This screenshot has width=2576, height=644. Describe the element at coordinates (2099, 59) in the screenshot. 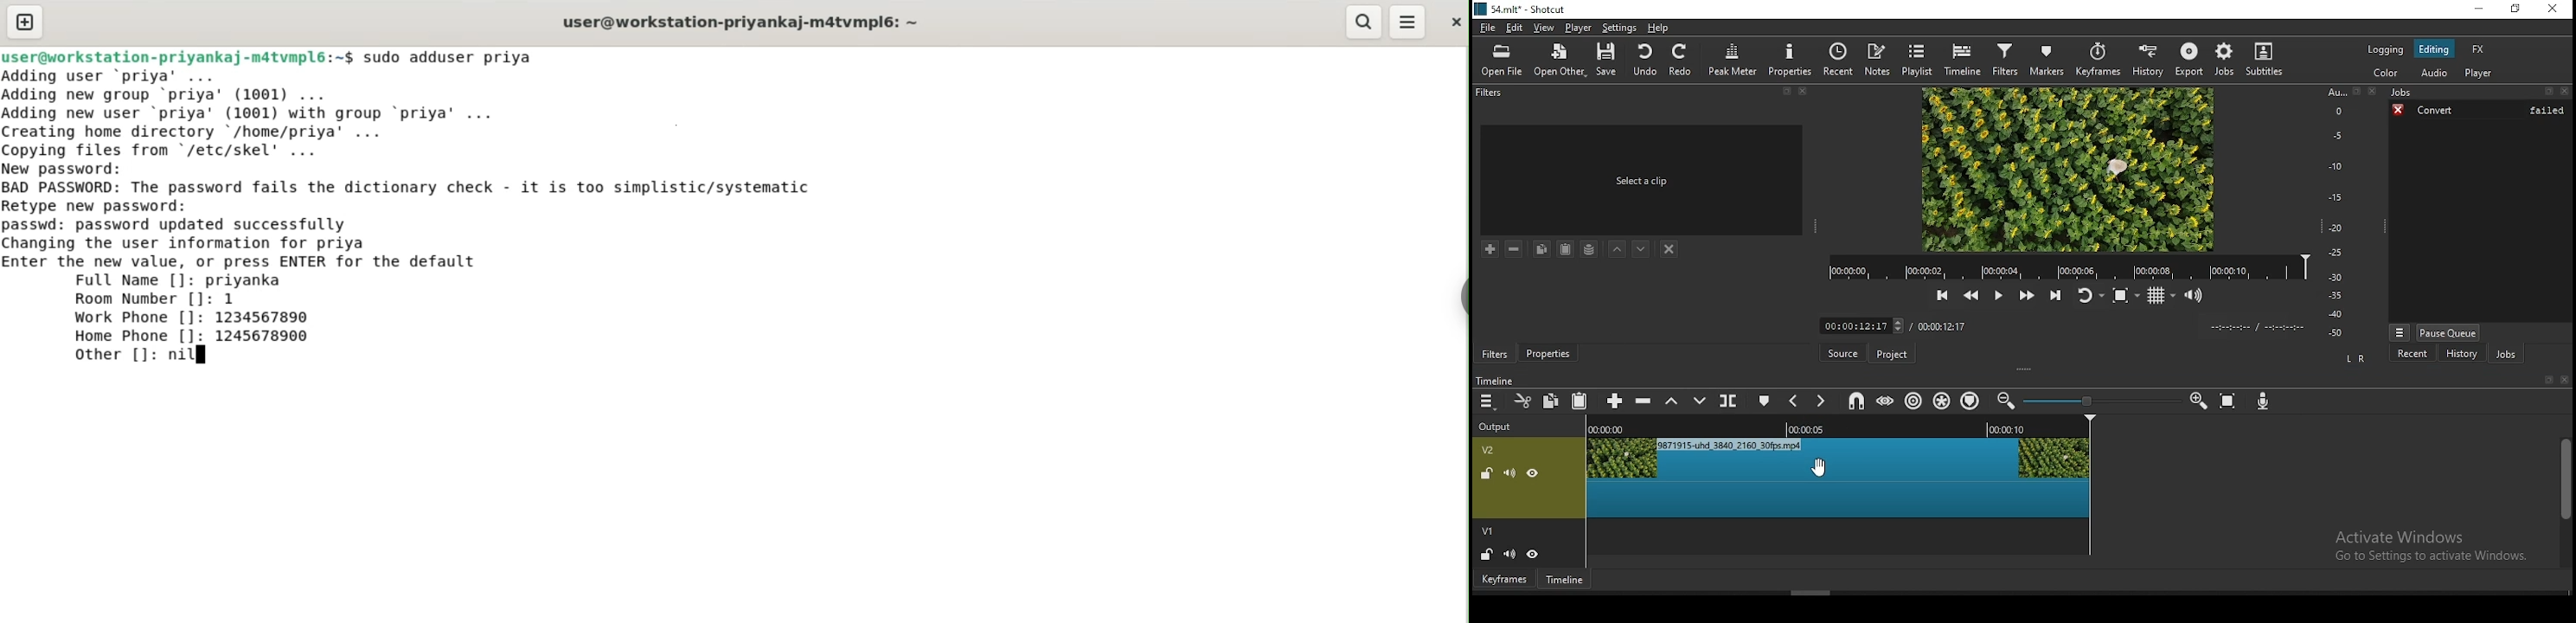

I see `keyframes` at that location.